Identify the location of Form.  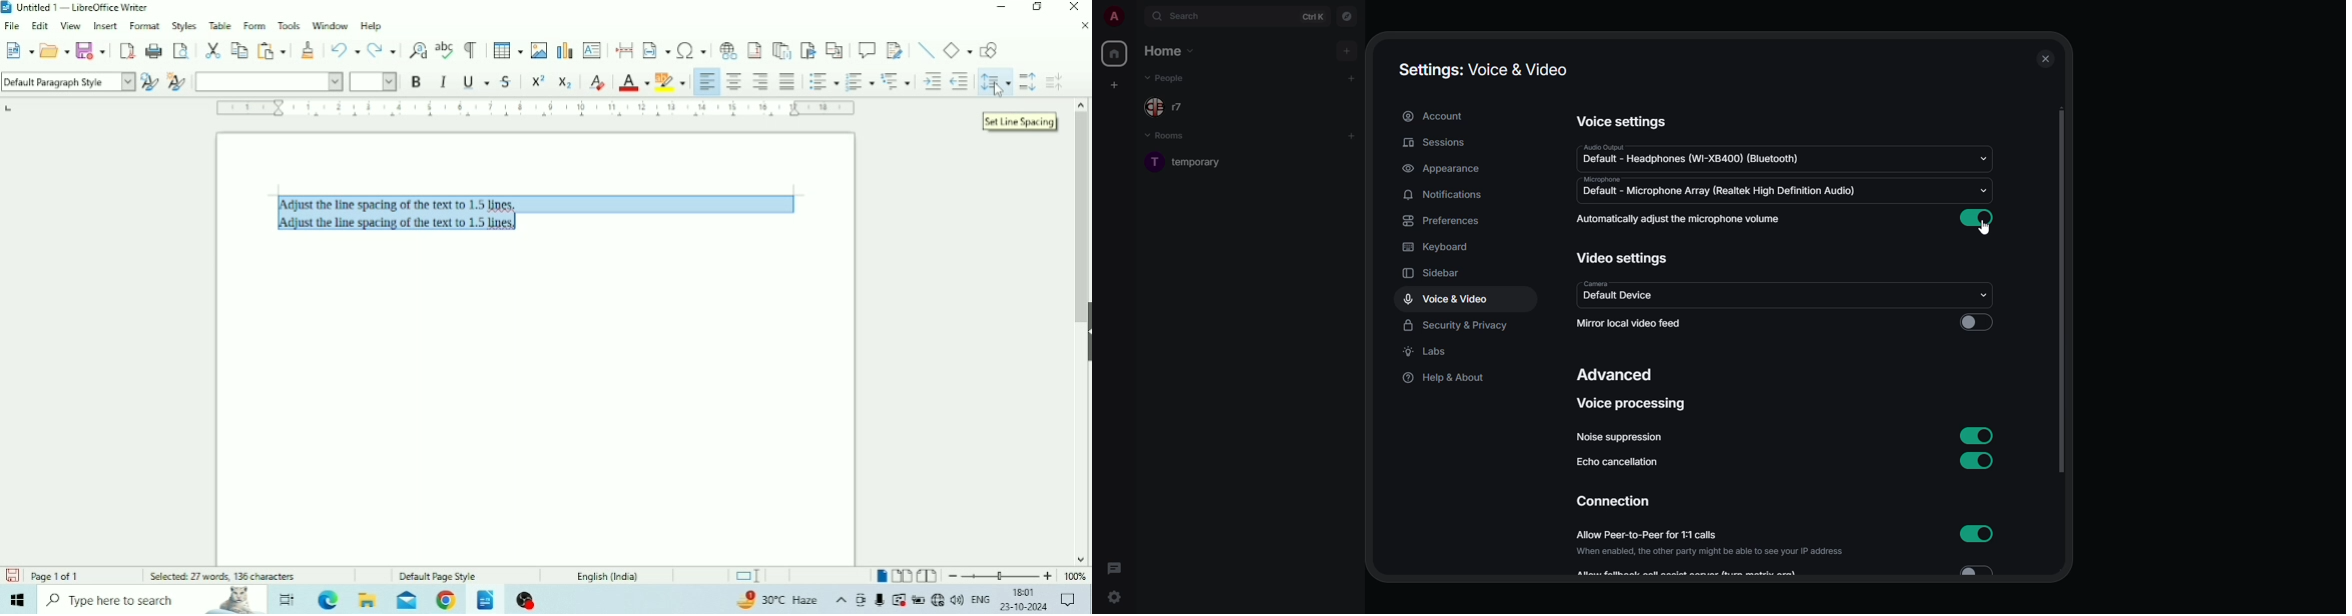
(255, 26).